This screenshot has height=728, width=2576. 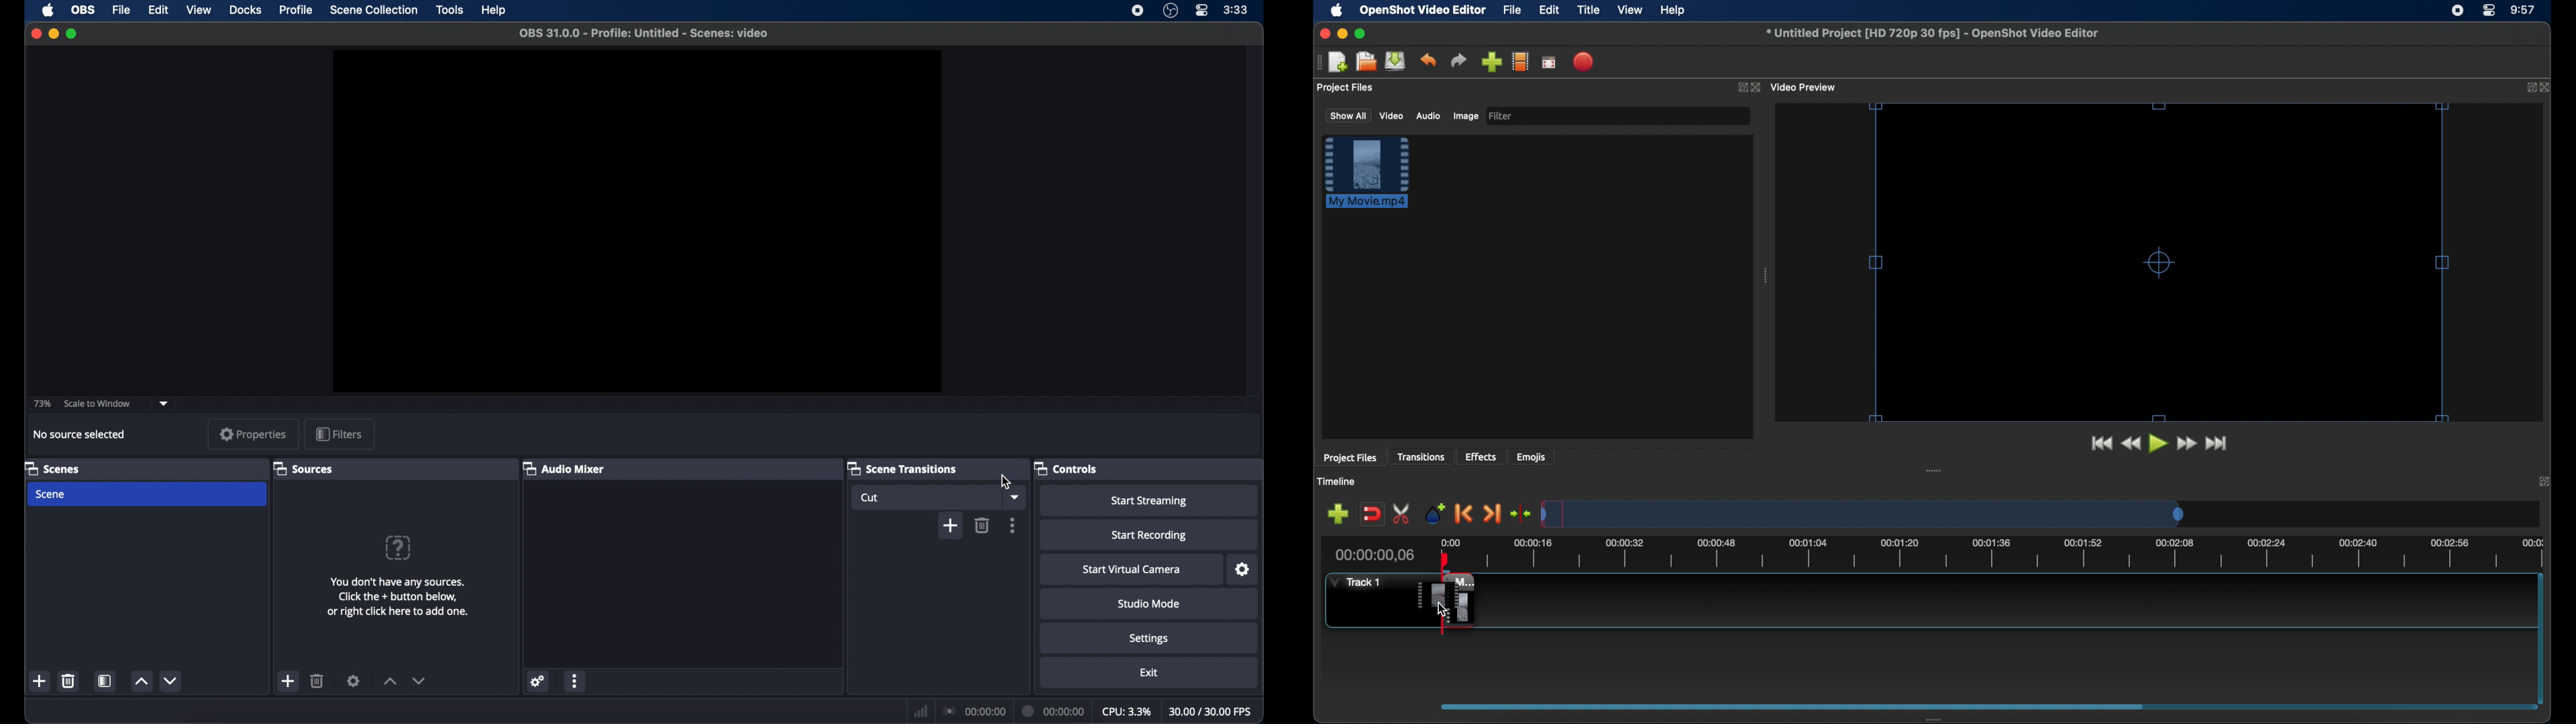 I want to click on start streaming, so click(x=1150, y=501).